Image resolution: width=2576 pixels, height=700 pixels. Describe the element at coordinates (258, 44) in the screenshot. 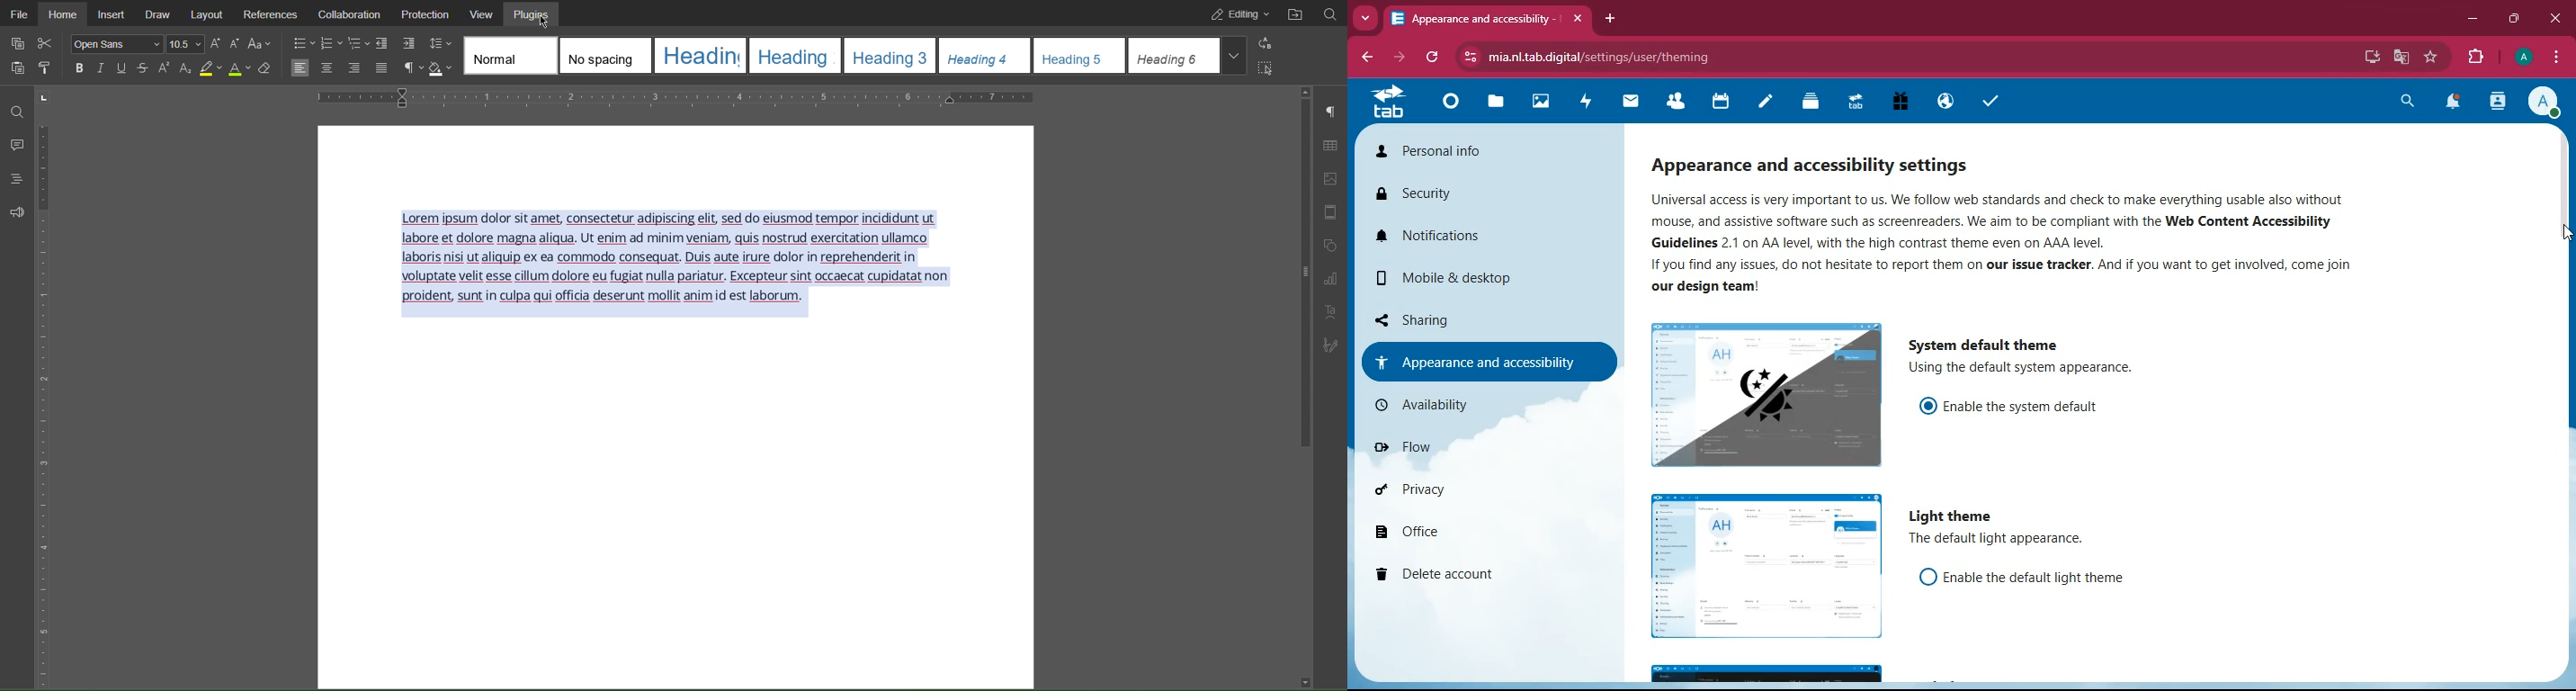

I see `Text Case` at that location.